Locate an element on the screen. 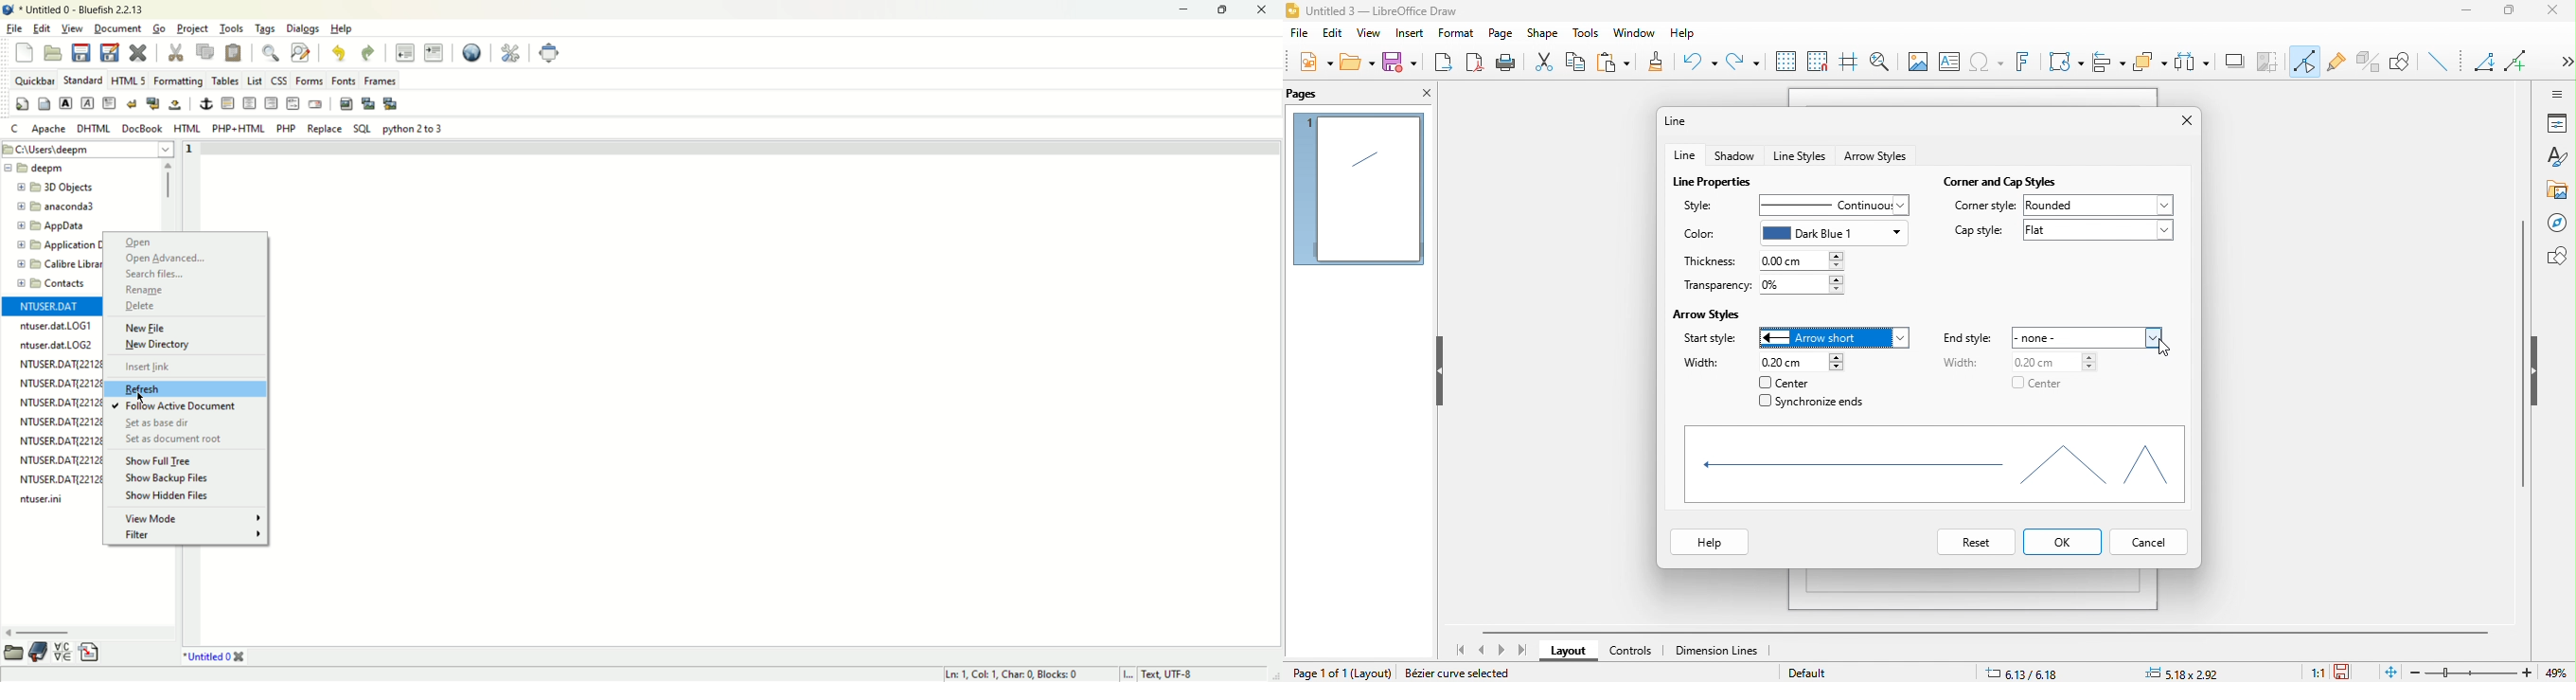  Show more is located at coordinates (2560, 55).